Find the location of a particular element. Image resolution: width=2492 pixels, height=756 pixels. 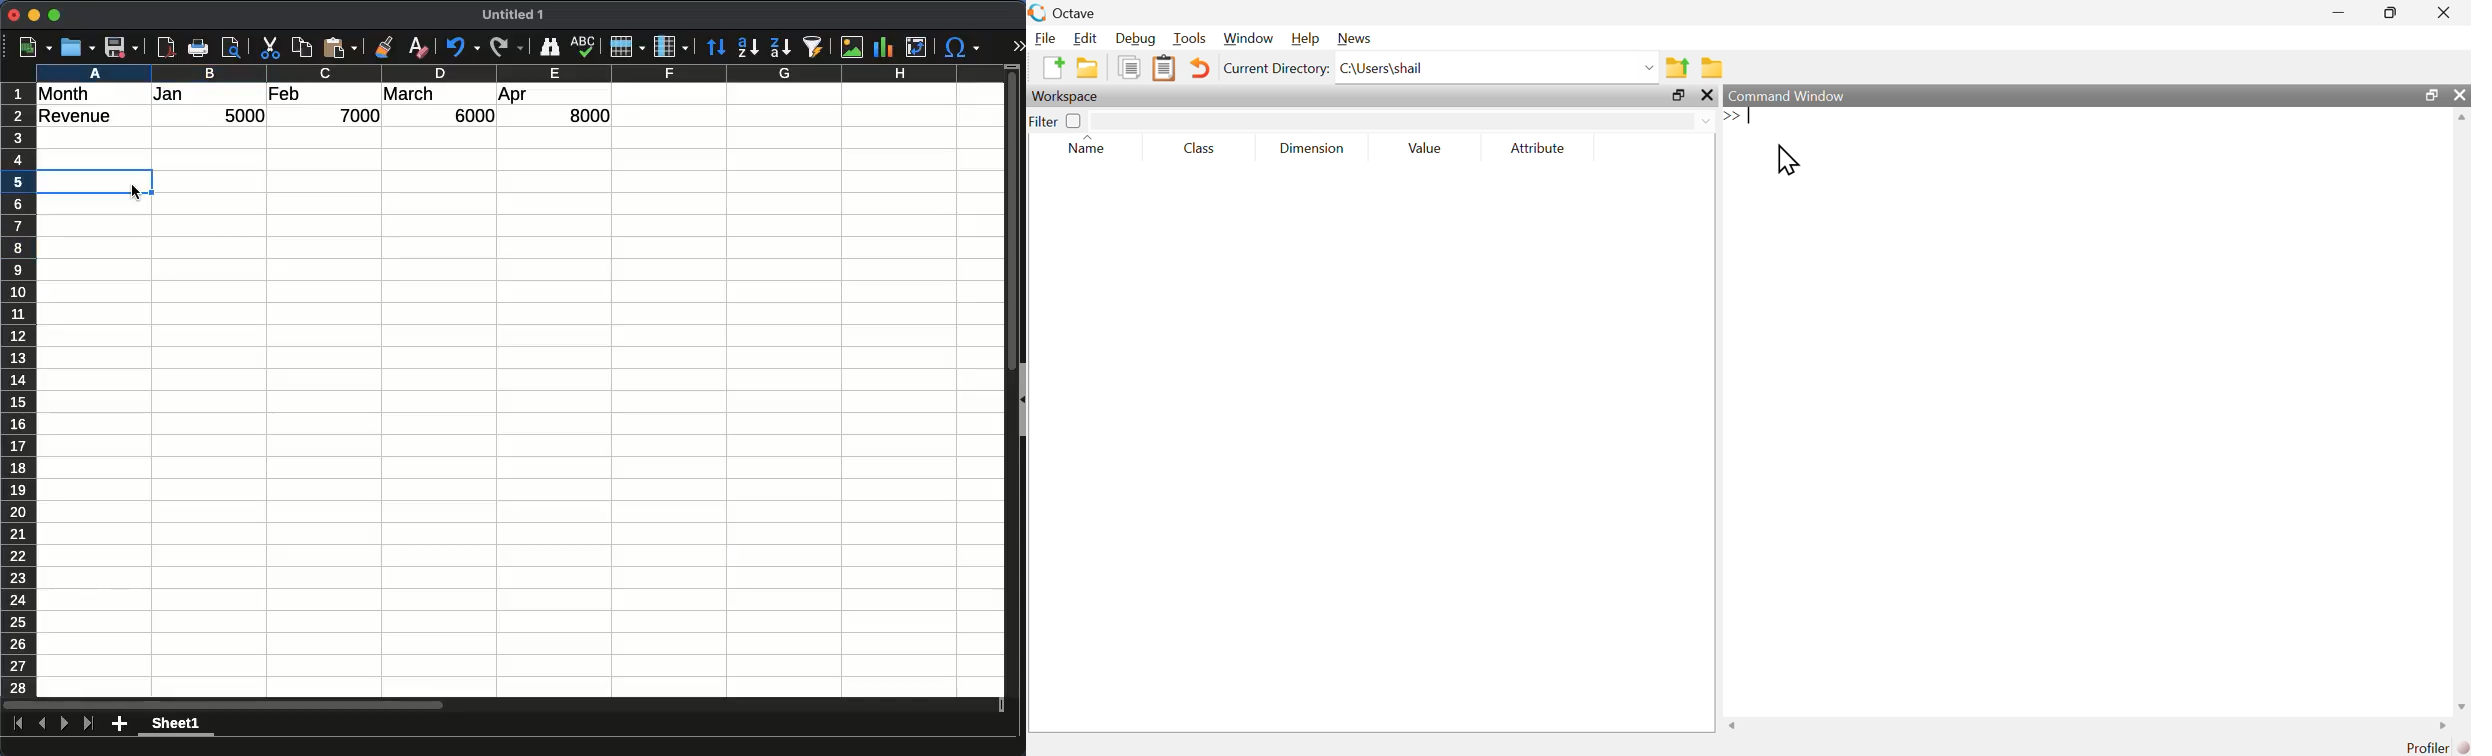

Class is located at coordinates (1200, 148).